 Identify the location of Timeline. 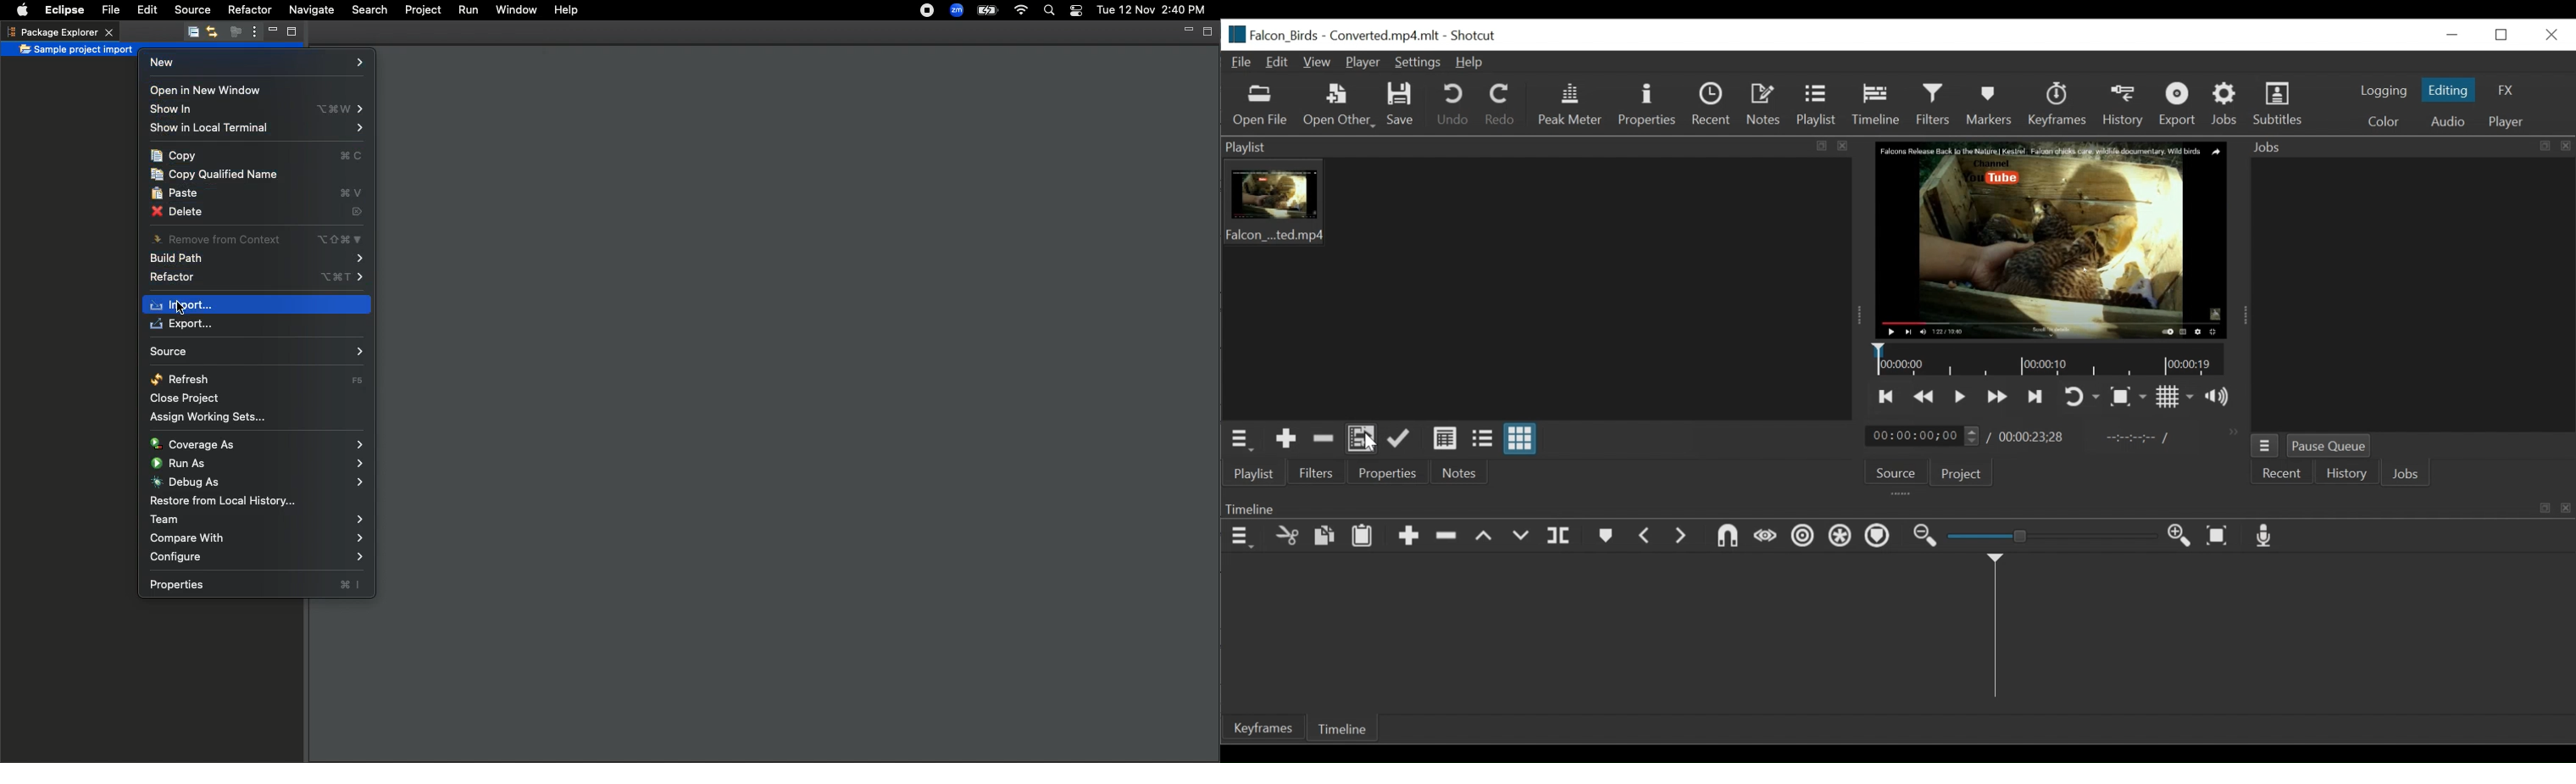
(1342, 728).